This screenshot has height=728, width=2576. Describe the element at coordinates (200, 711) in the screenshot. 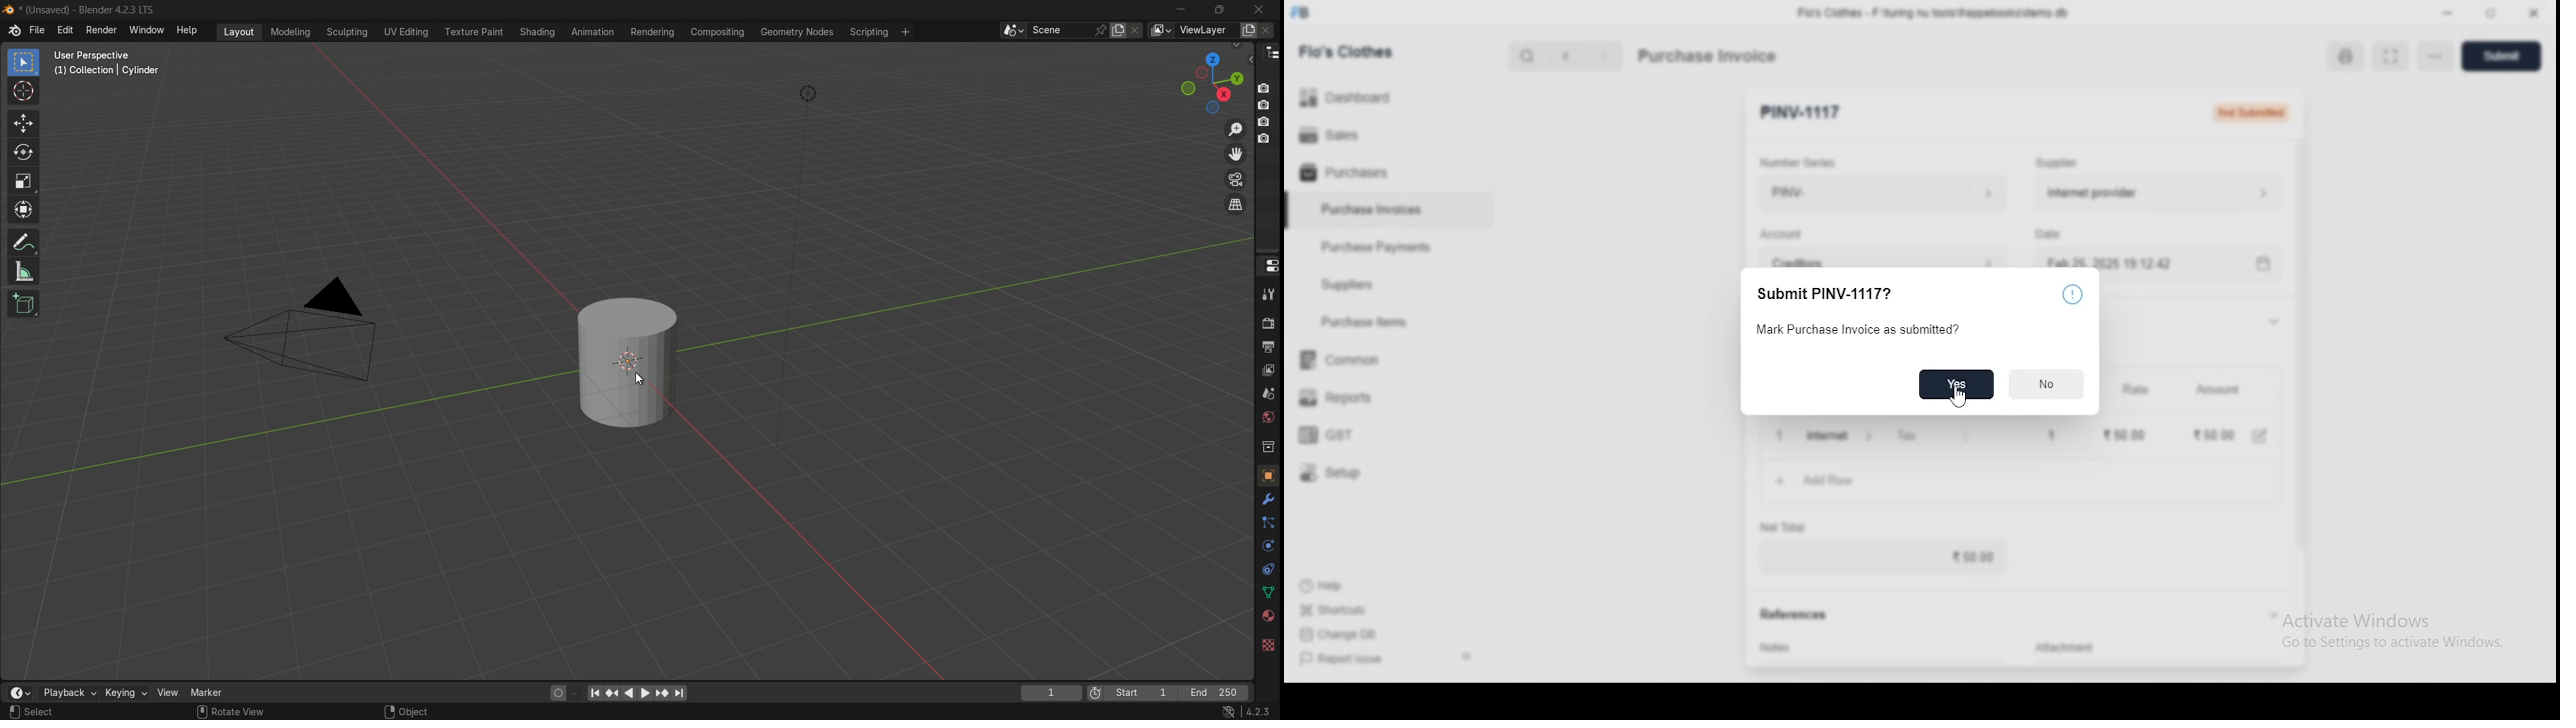

I see `scroll` at that location.